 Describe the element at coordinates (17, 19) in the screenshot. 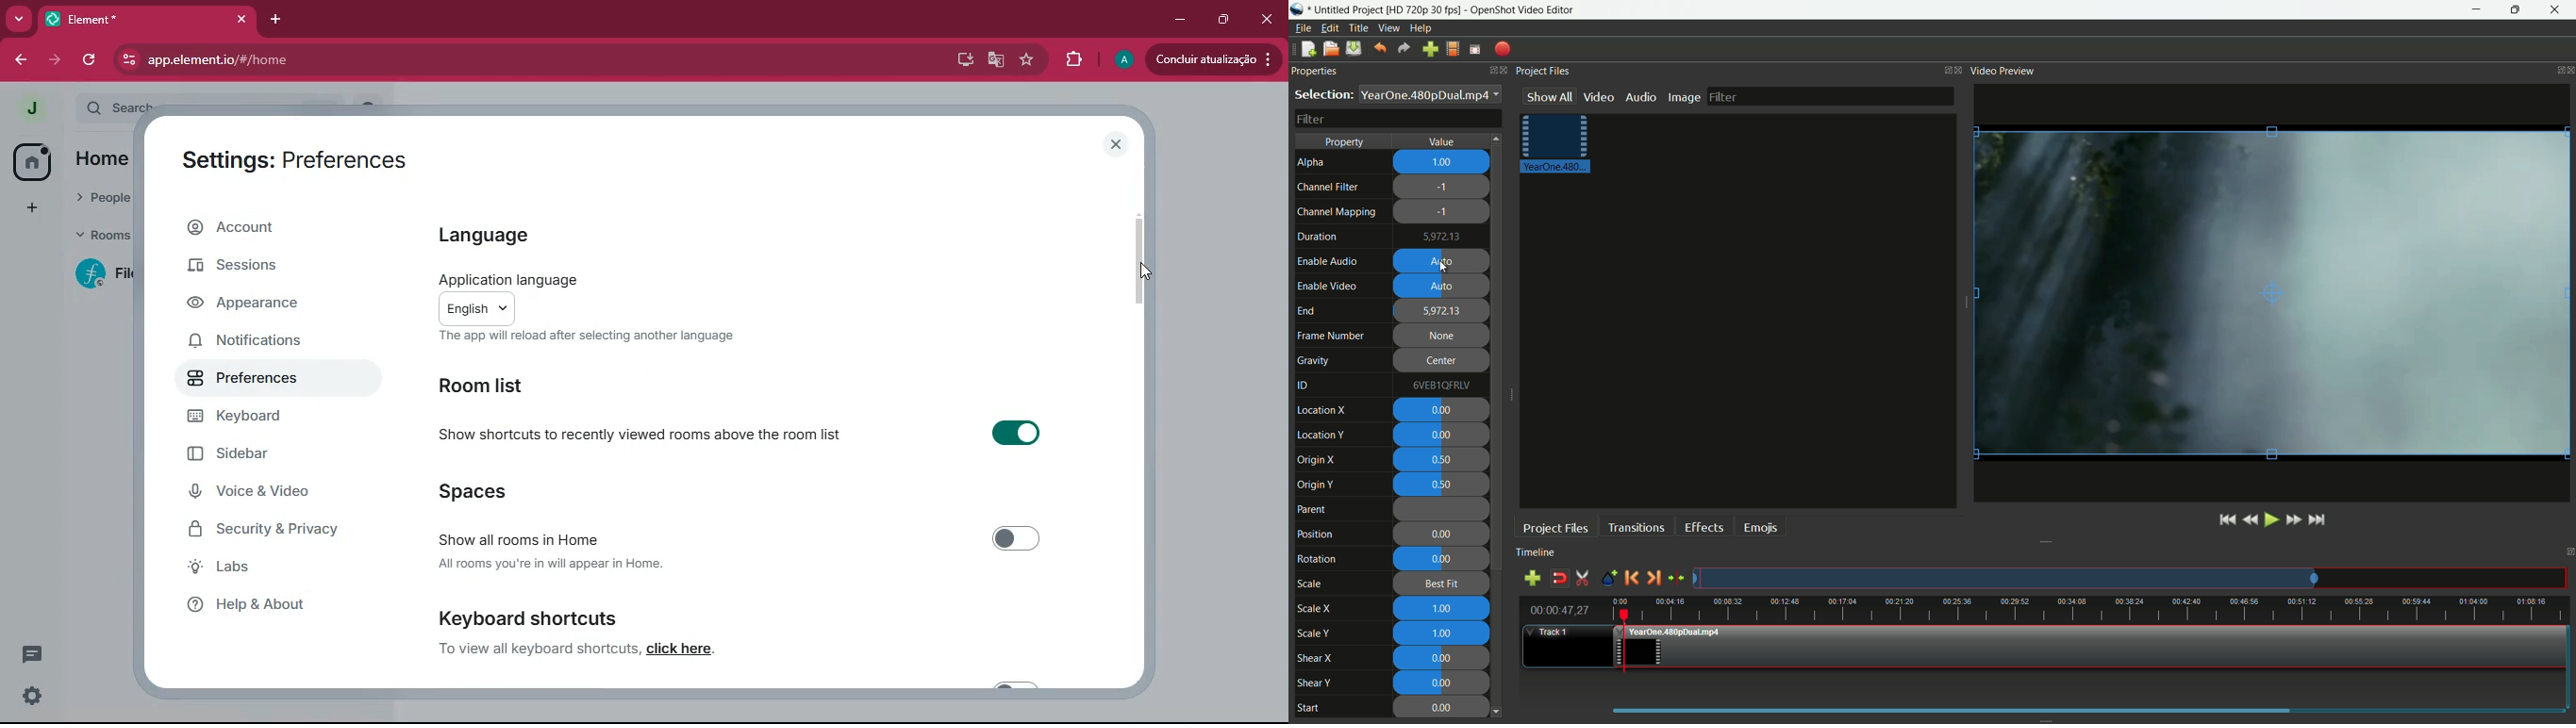

I see `more` at that location.